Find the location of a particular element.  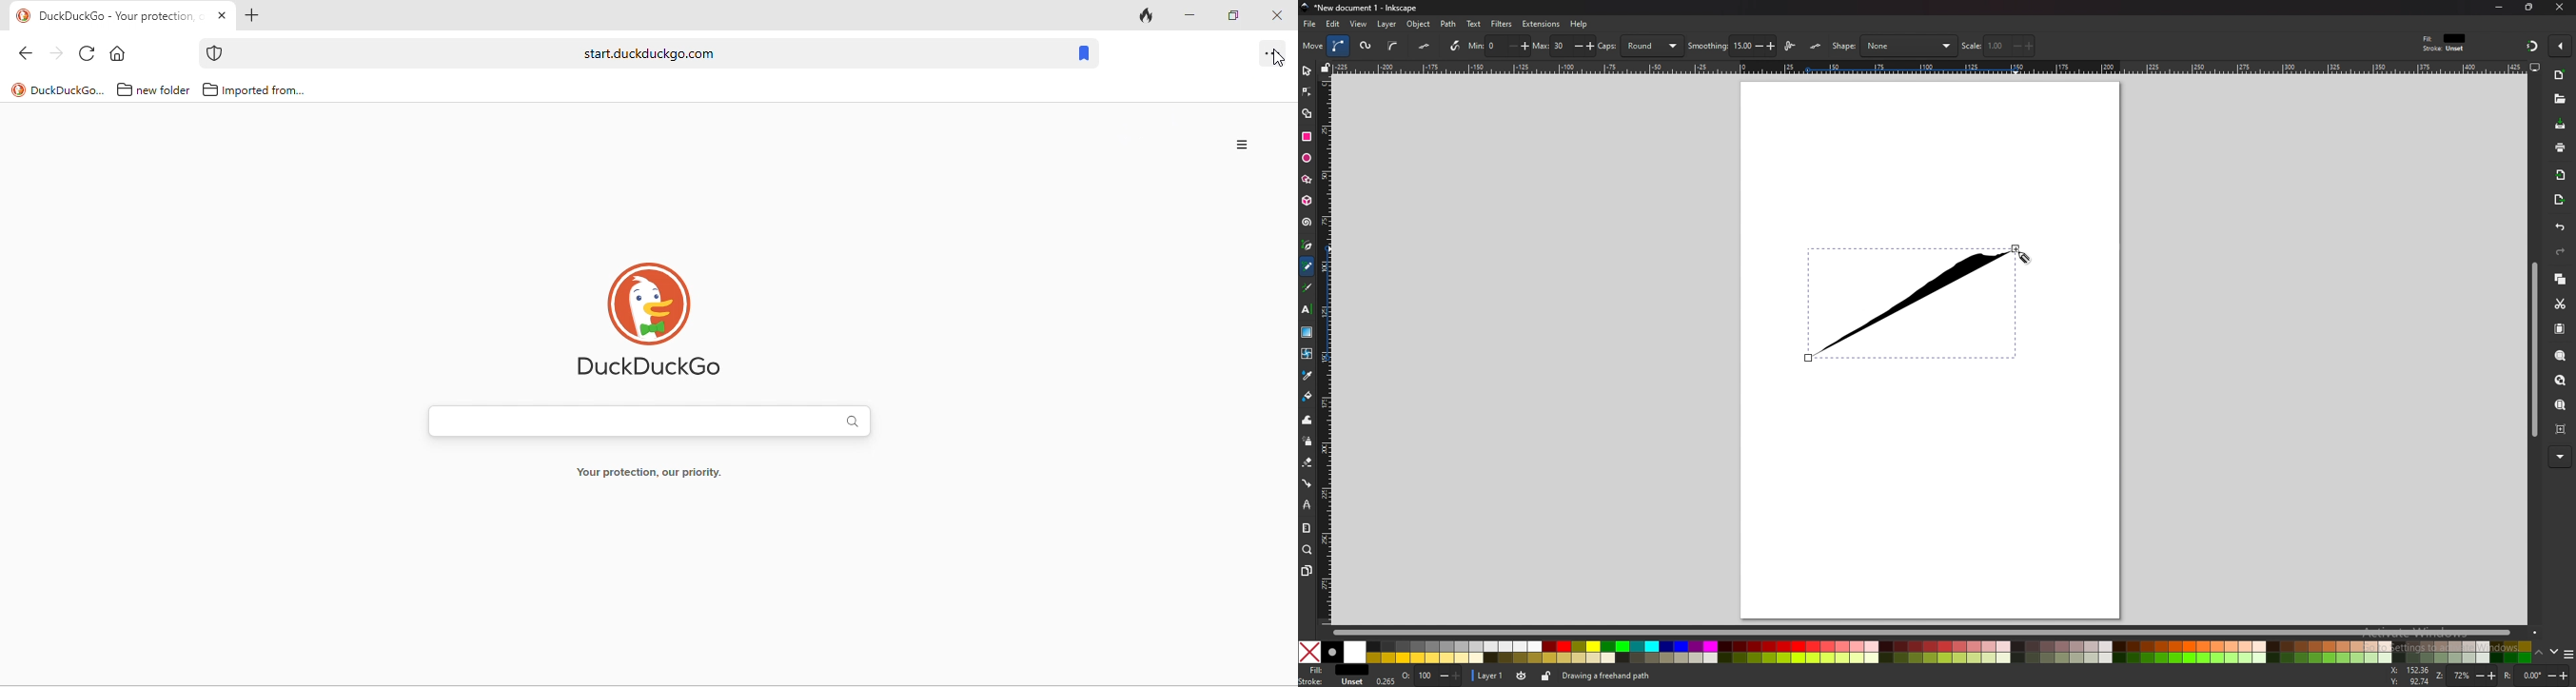

zoom selection is located at coordinates (2561, 355).